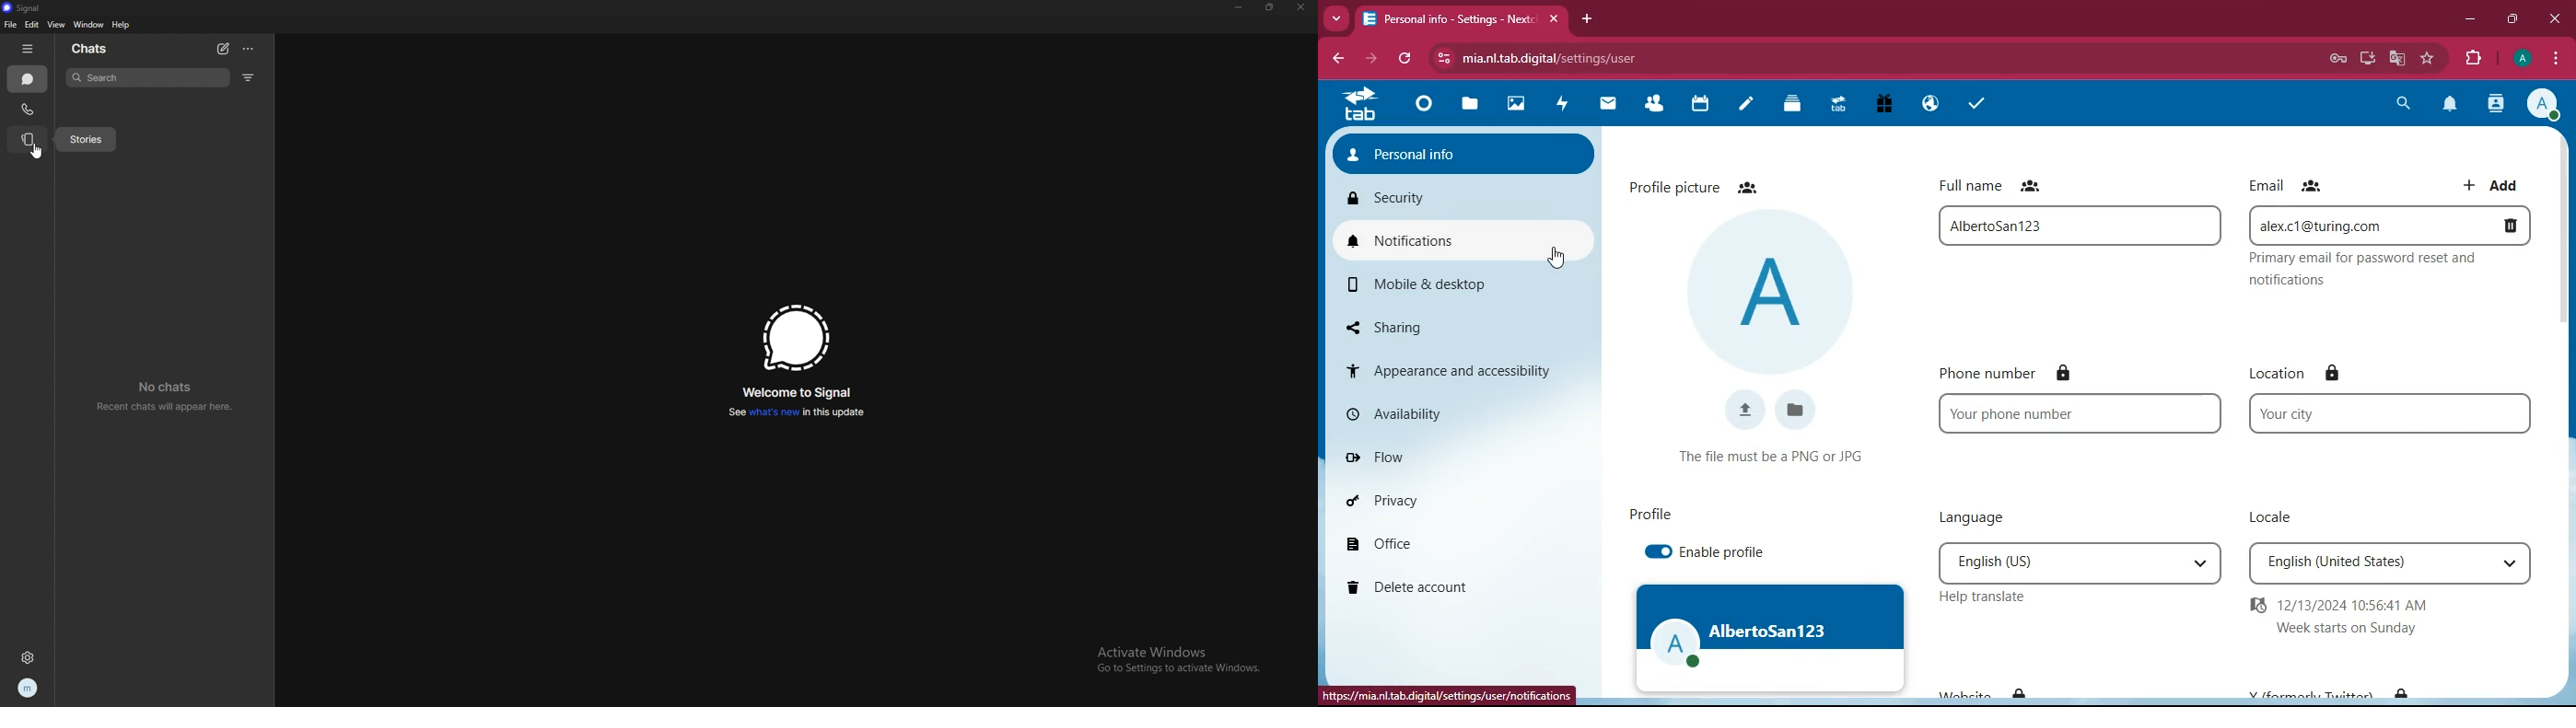 The image size is (2576, 728). Describe the element at coordinates (2554, 18) in the screenshot. I see `close` at that location.